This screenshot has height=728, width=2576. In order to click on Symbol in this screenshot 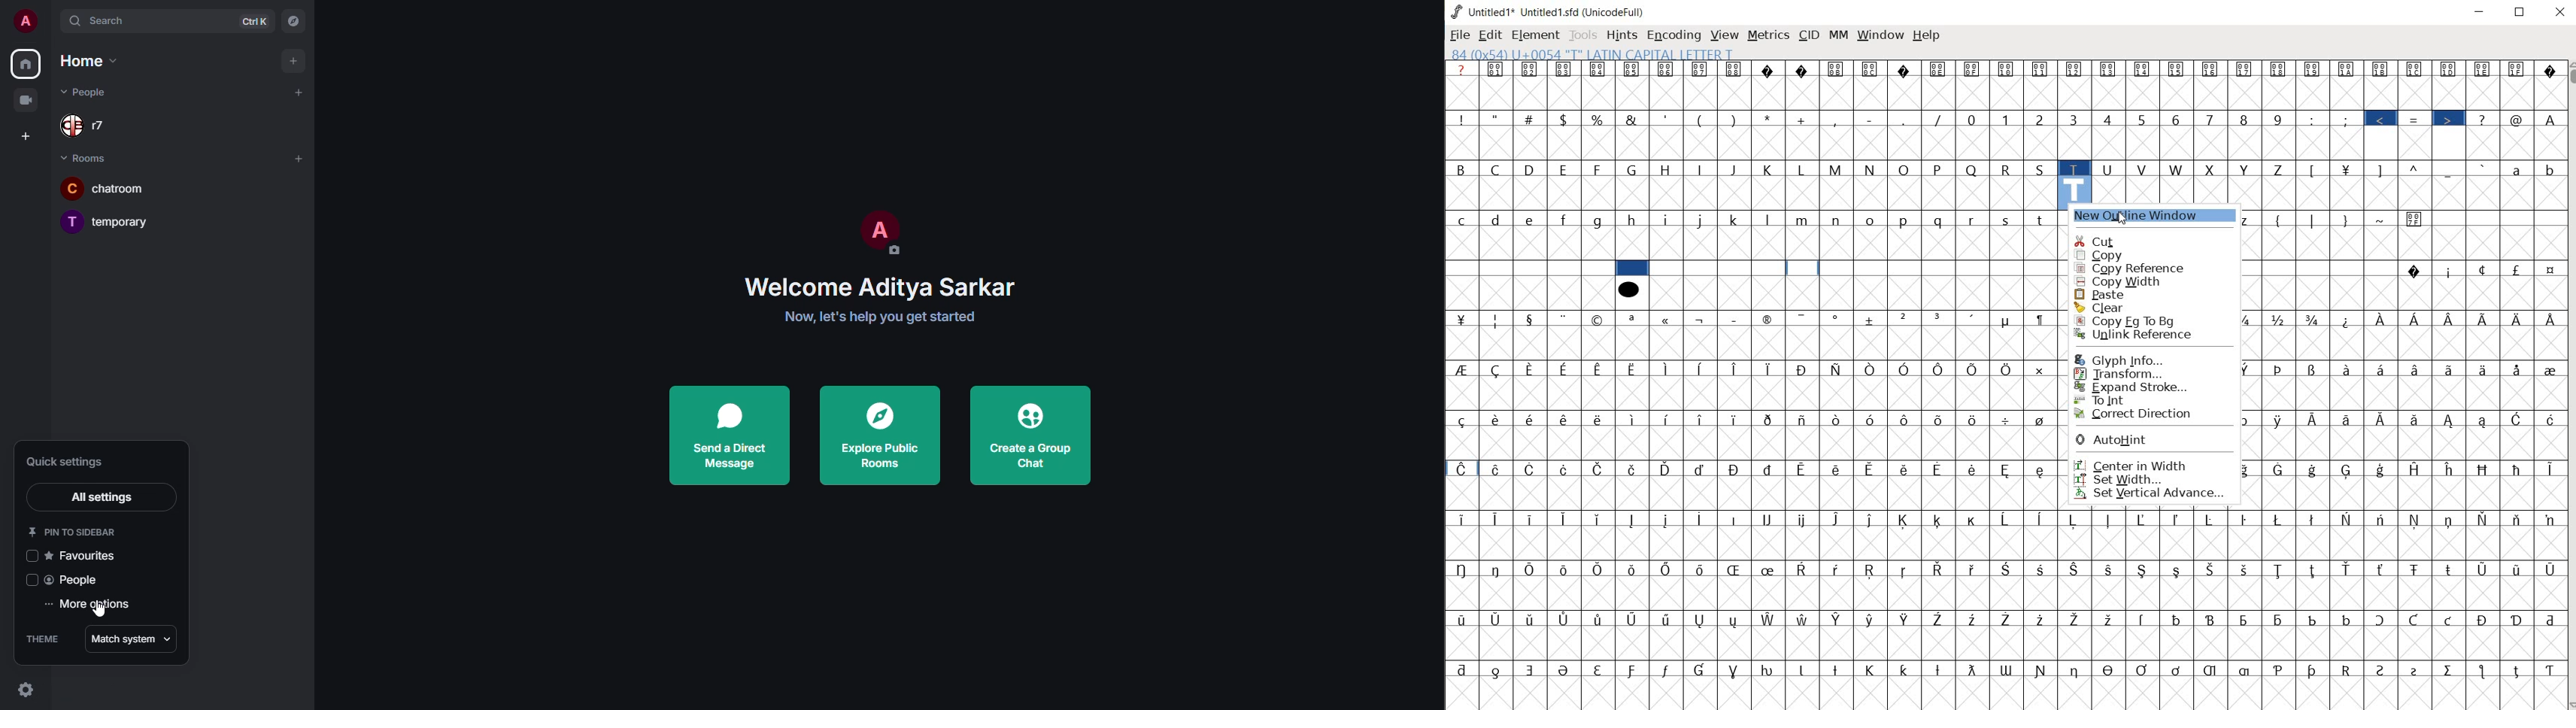, I will do `click(2415, 272)`.